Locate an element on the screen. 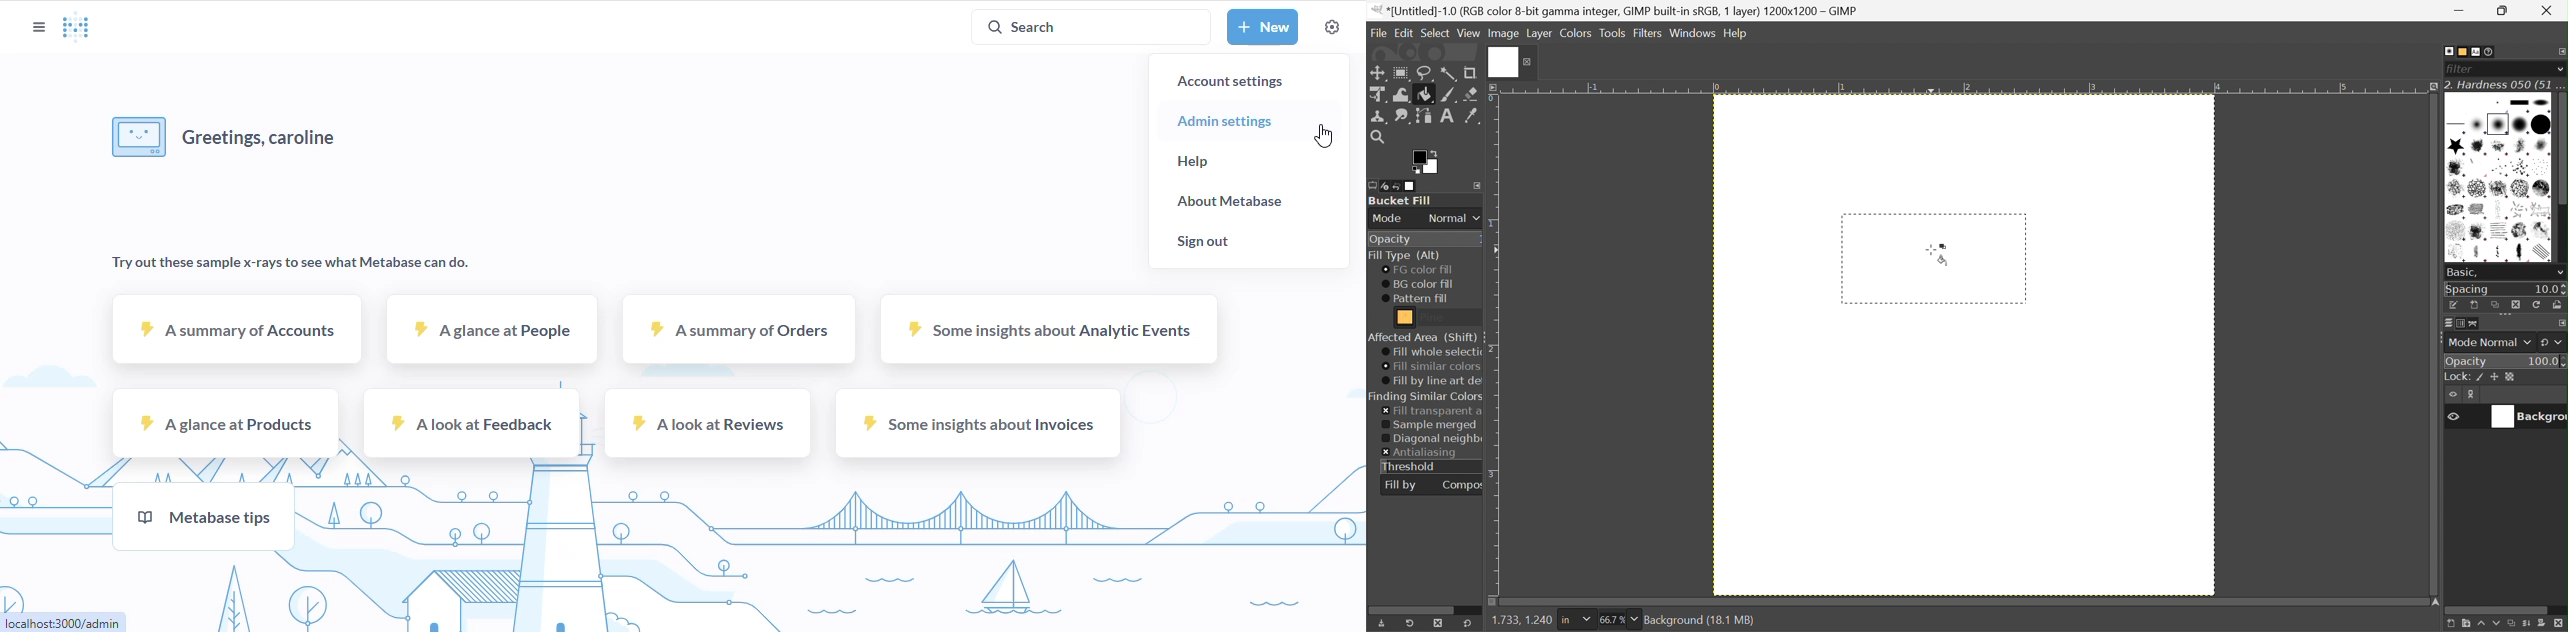 The image size is (2576, 644). Confetti is located at coordinates (2520, 209).